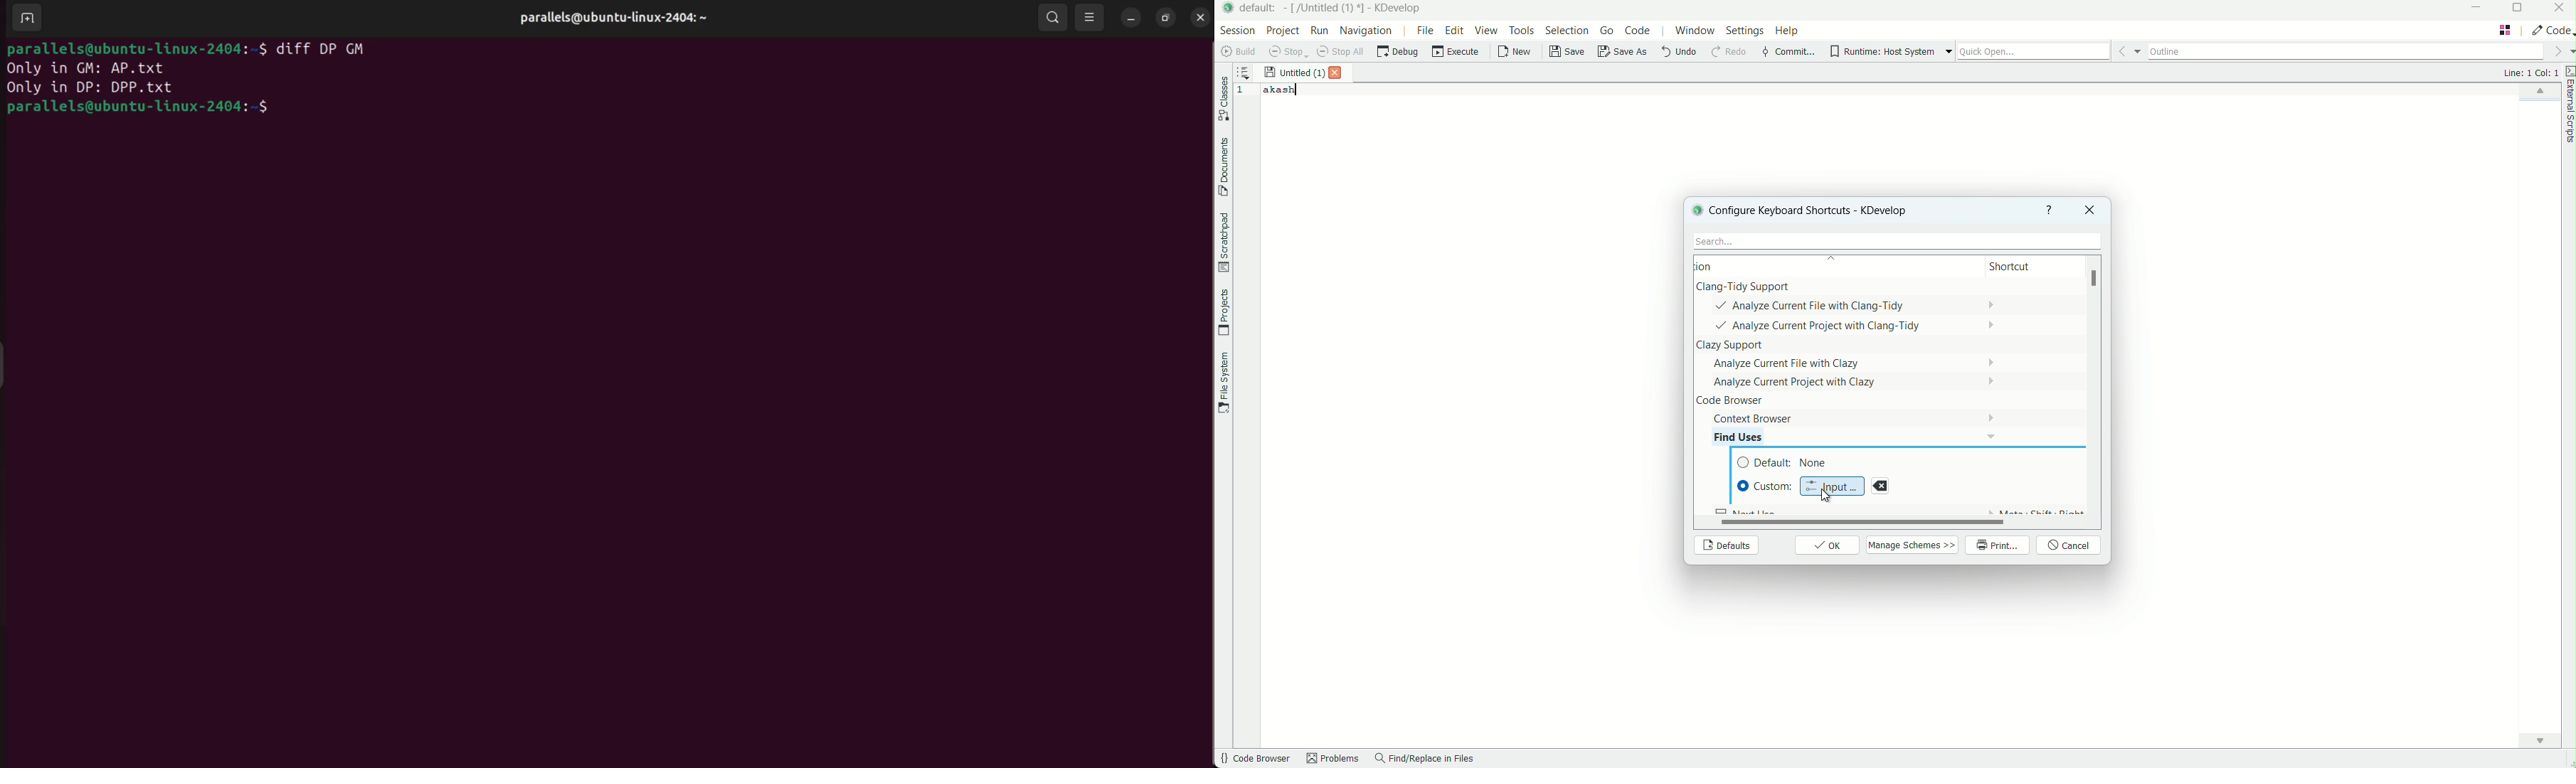 This screenshot has width=2576, height=784. Describe the element at coordinates (2033, 52) in the screenshot. I see `quick open` at that location.